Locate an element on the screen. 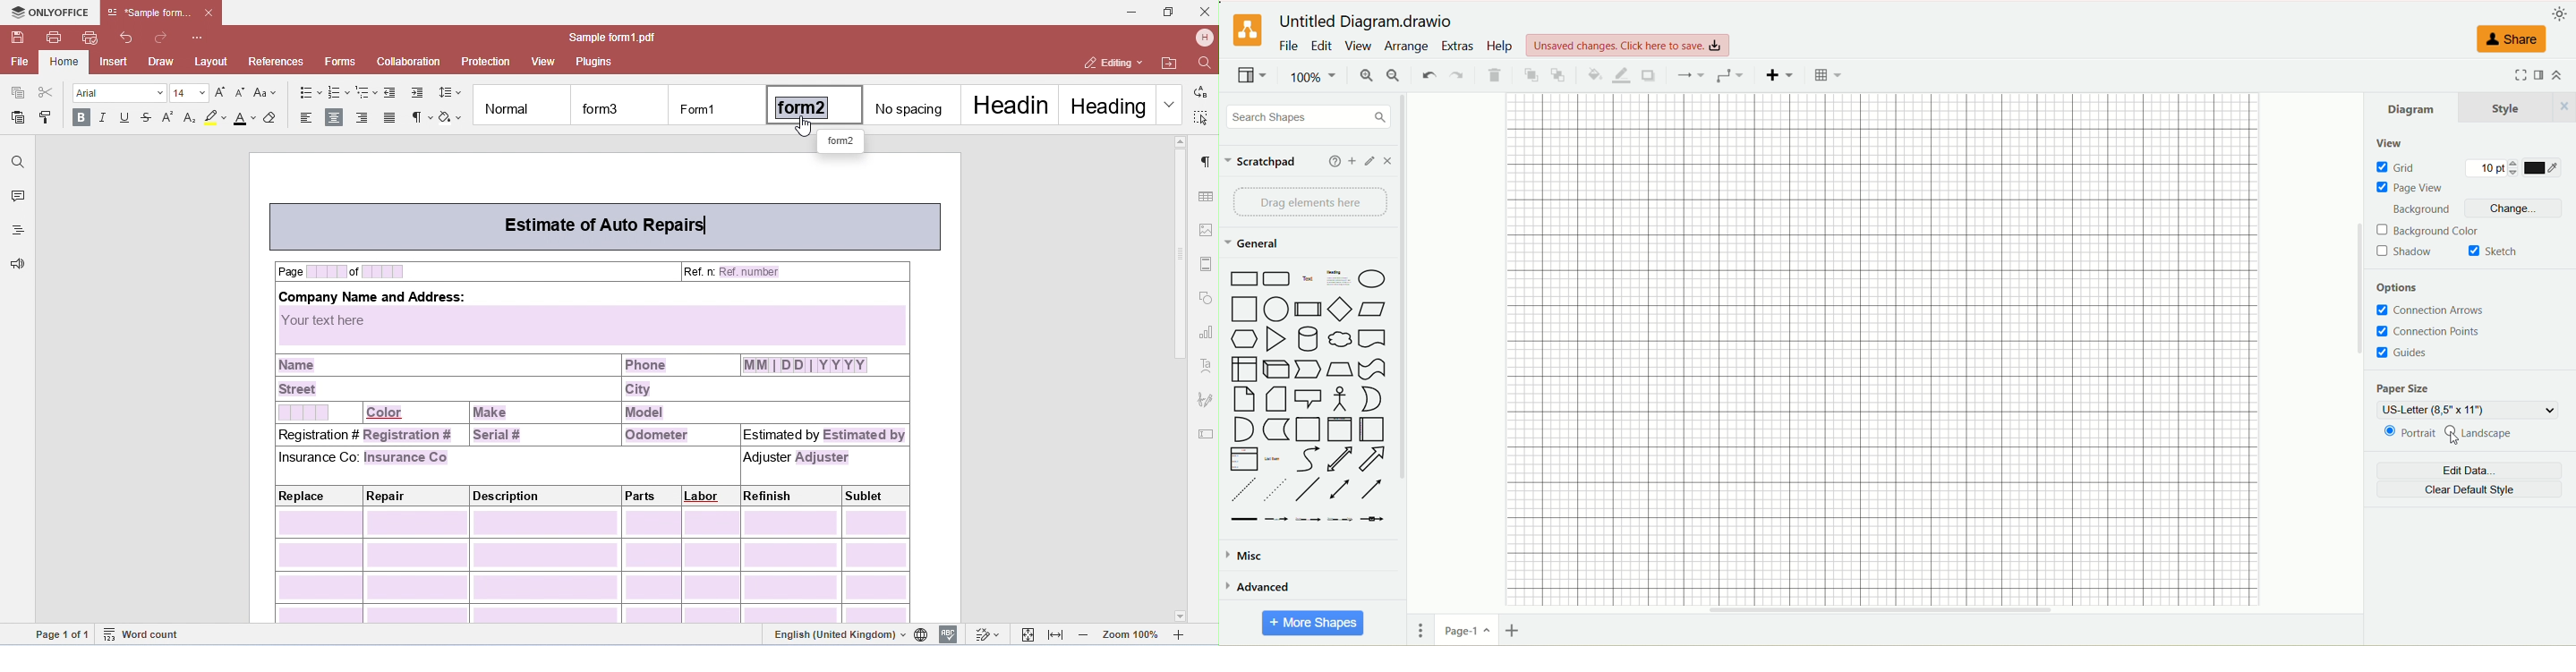 This screenshot has height=672, width=2576. appearance is located at coordinates (2561, 14).